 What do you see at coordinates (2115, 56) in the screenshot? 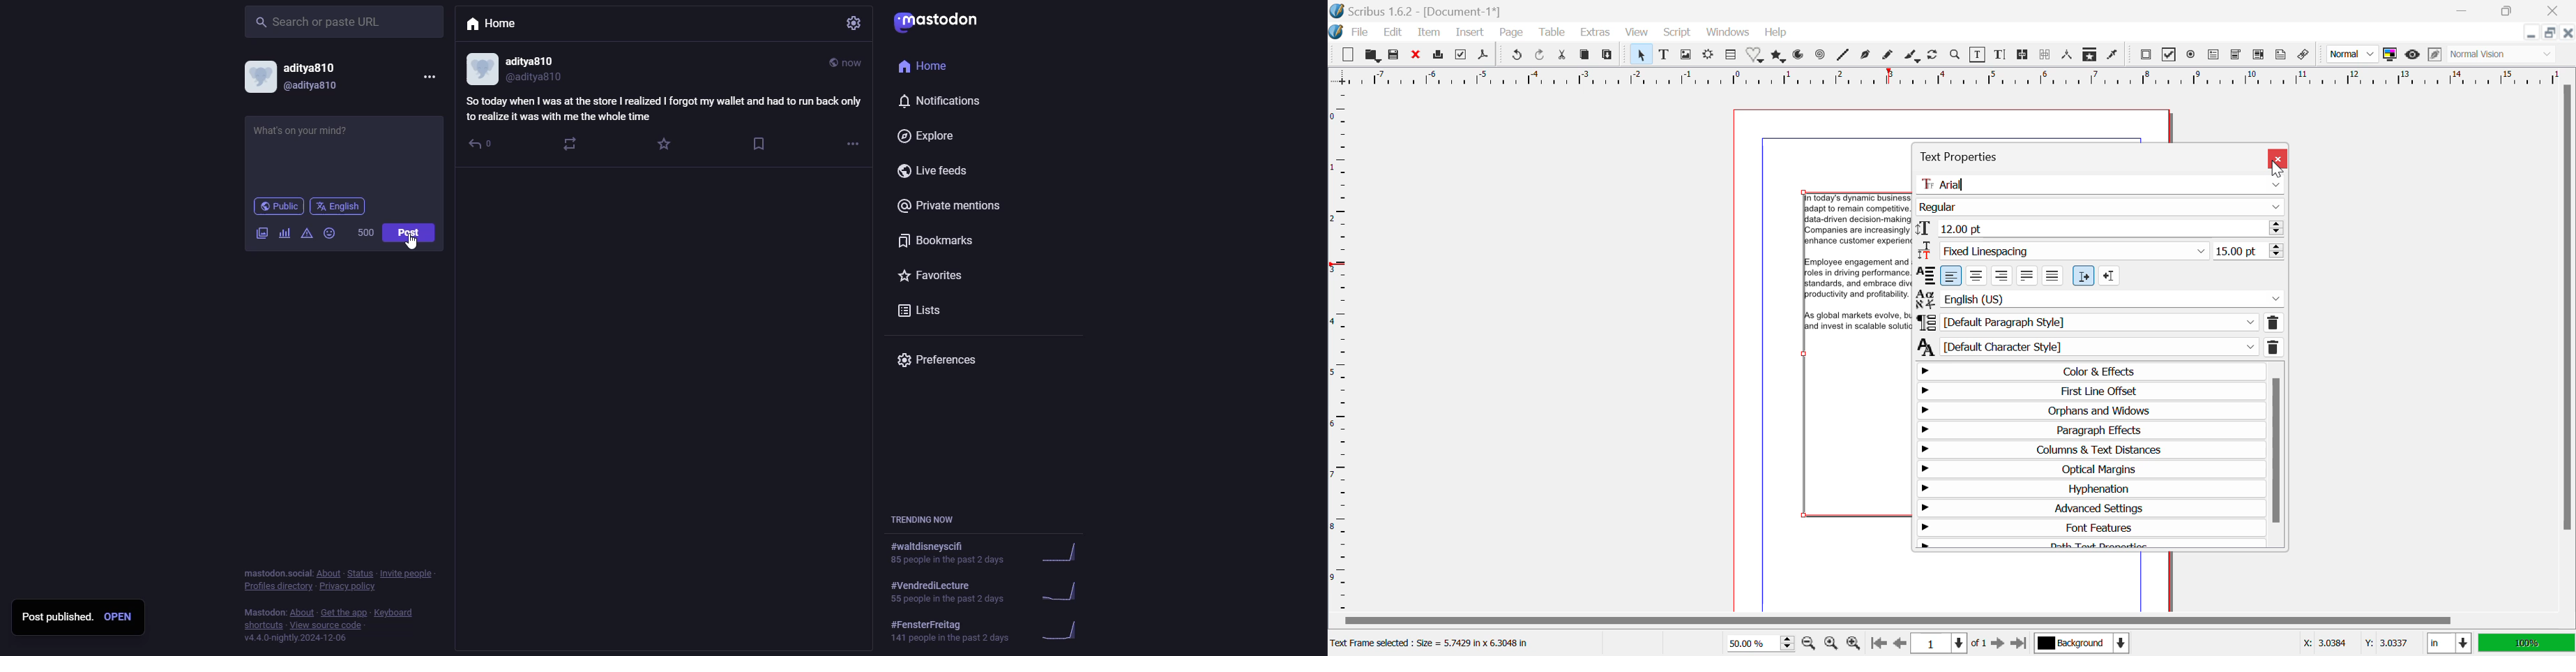
I see `Eyedropper` at bounding box center [2115, 56].